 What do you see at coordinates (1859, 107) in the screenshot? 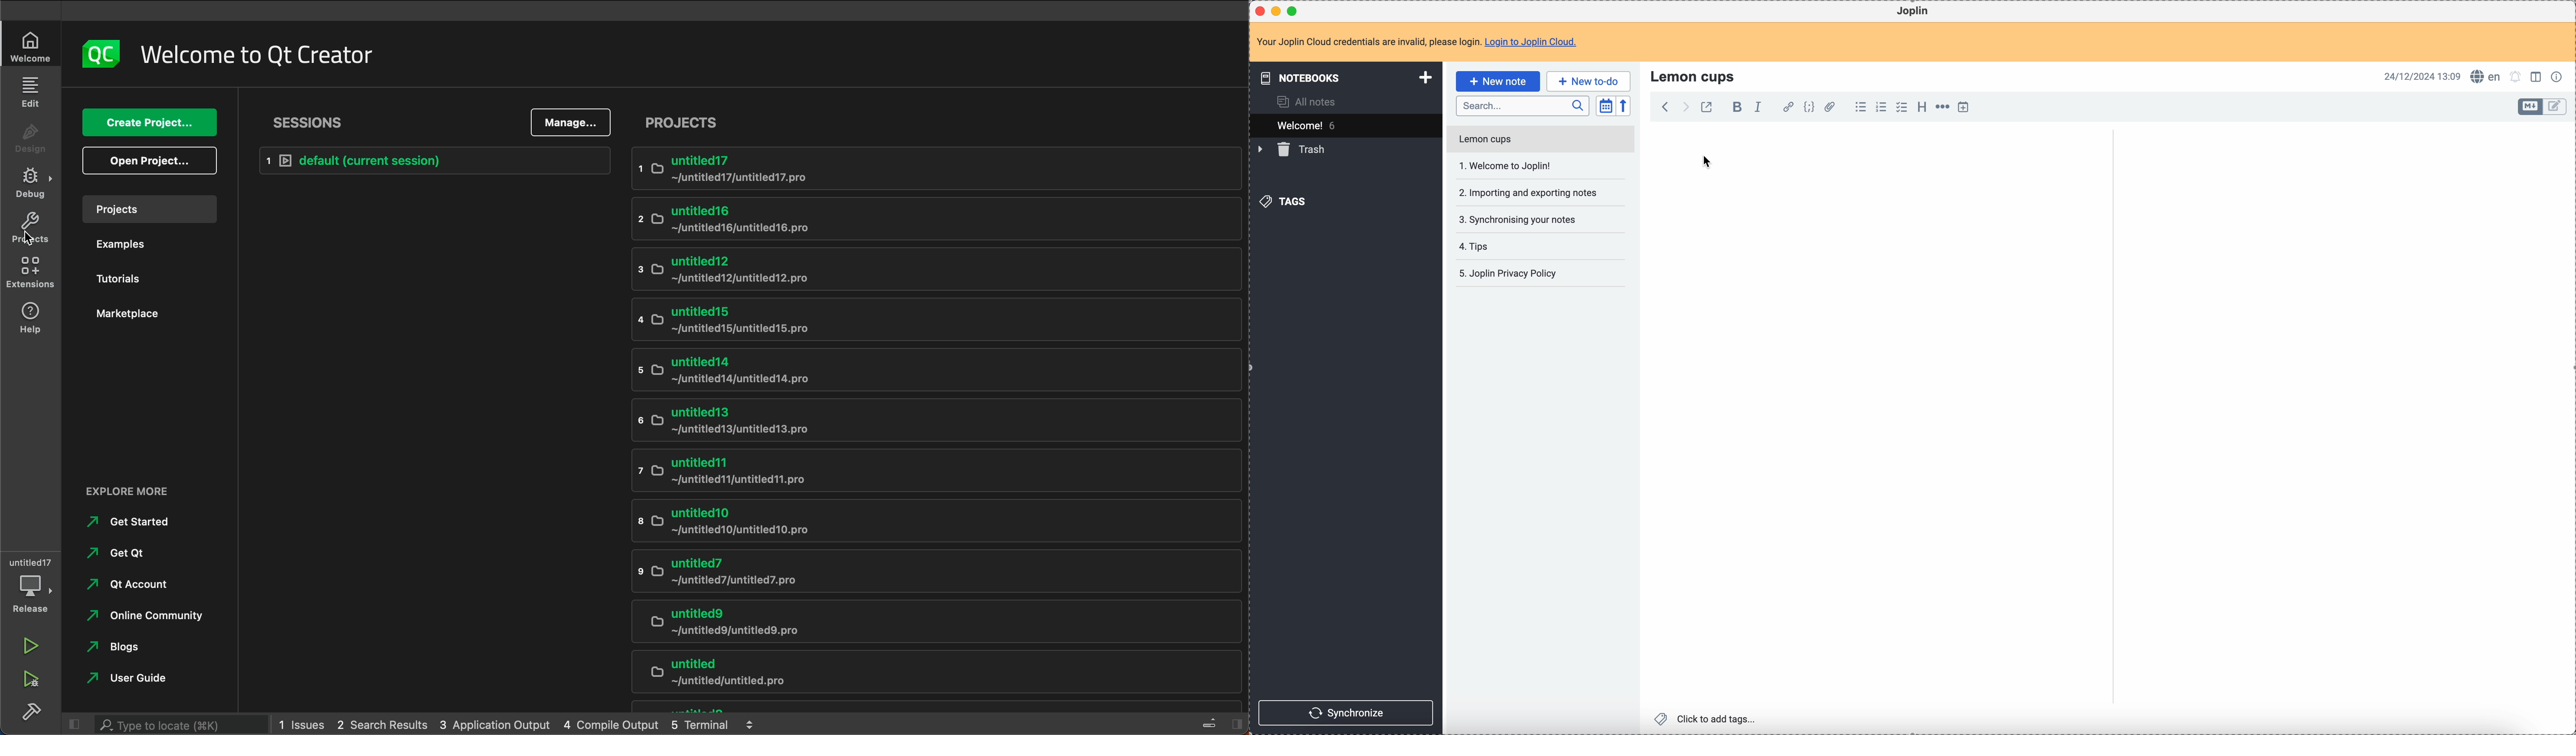
I see `bulleted list` at bounding box center [1859, 107].